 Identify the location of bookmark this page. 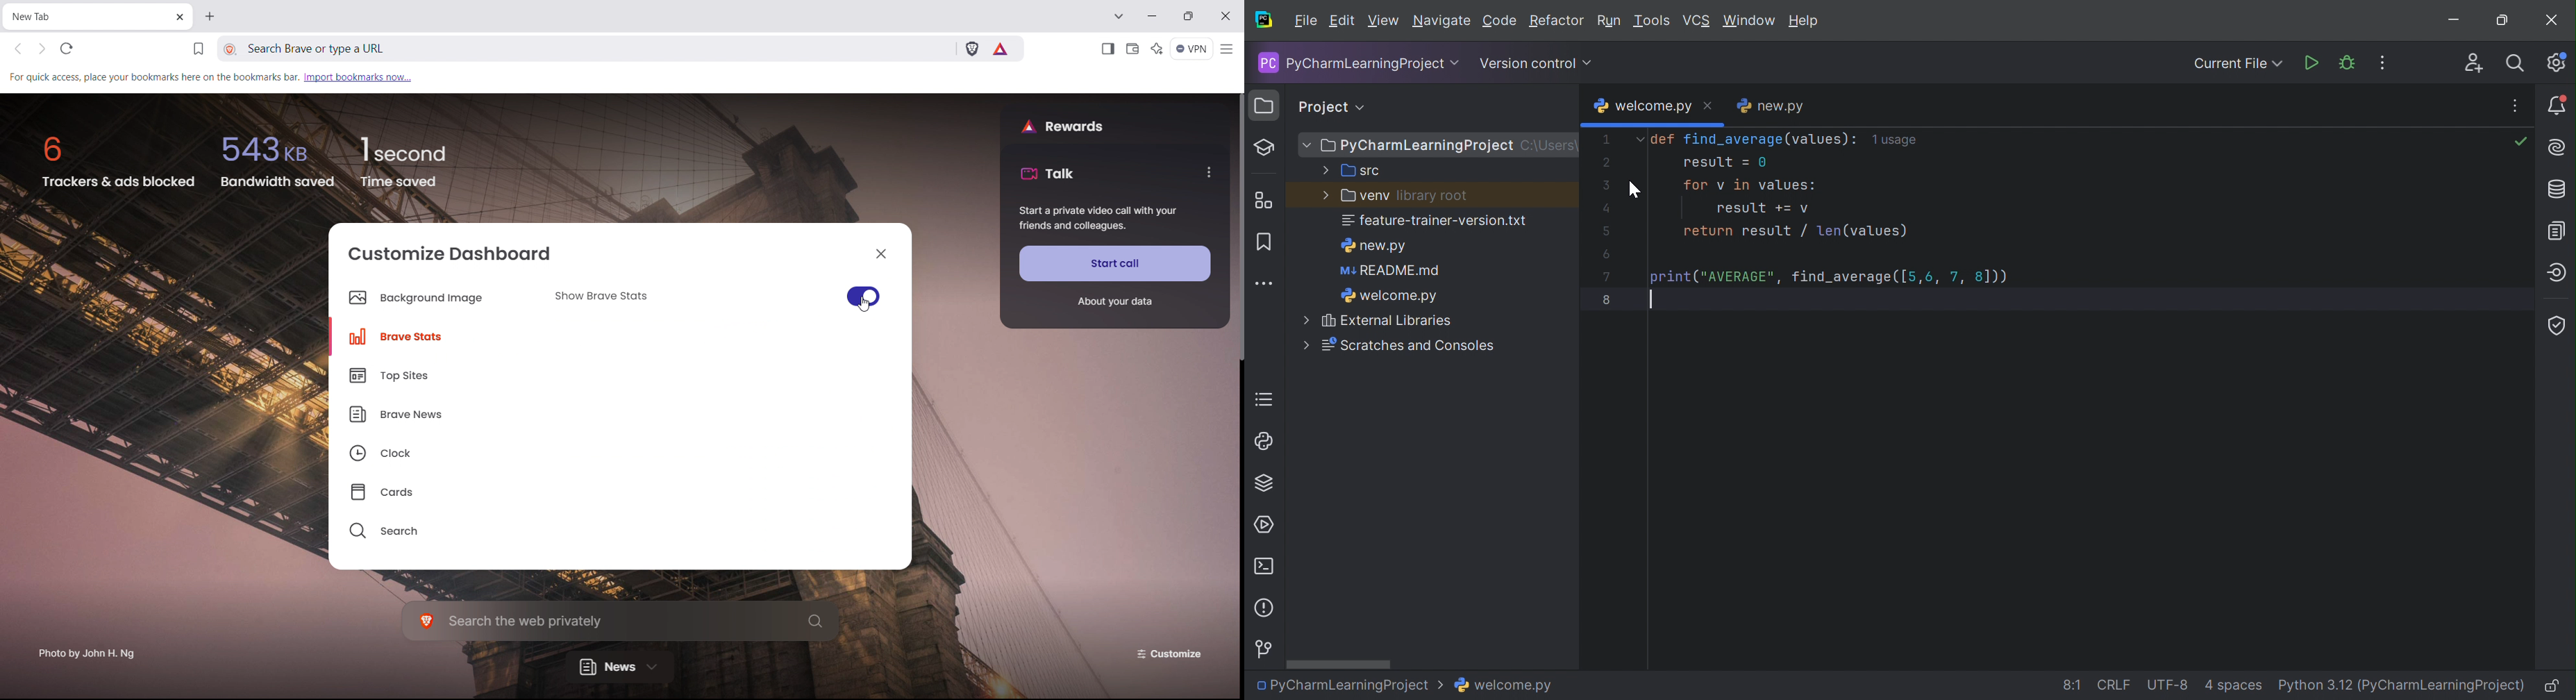
(198, 49).